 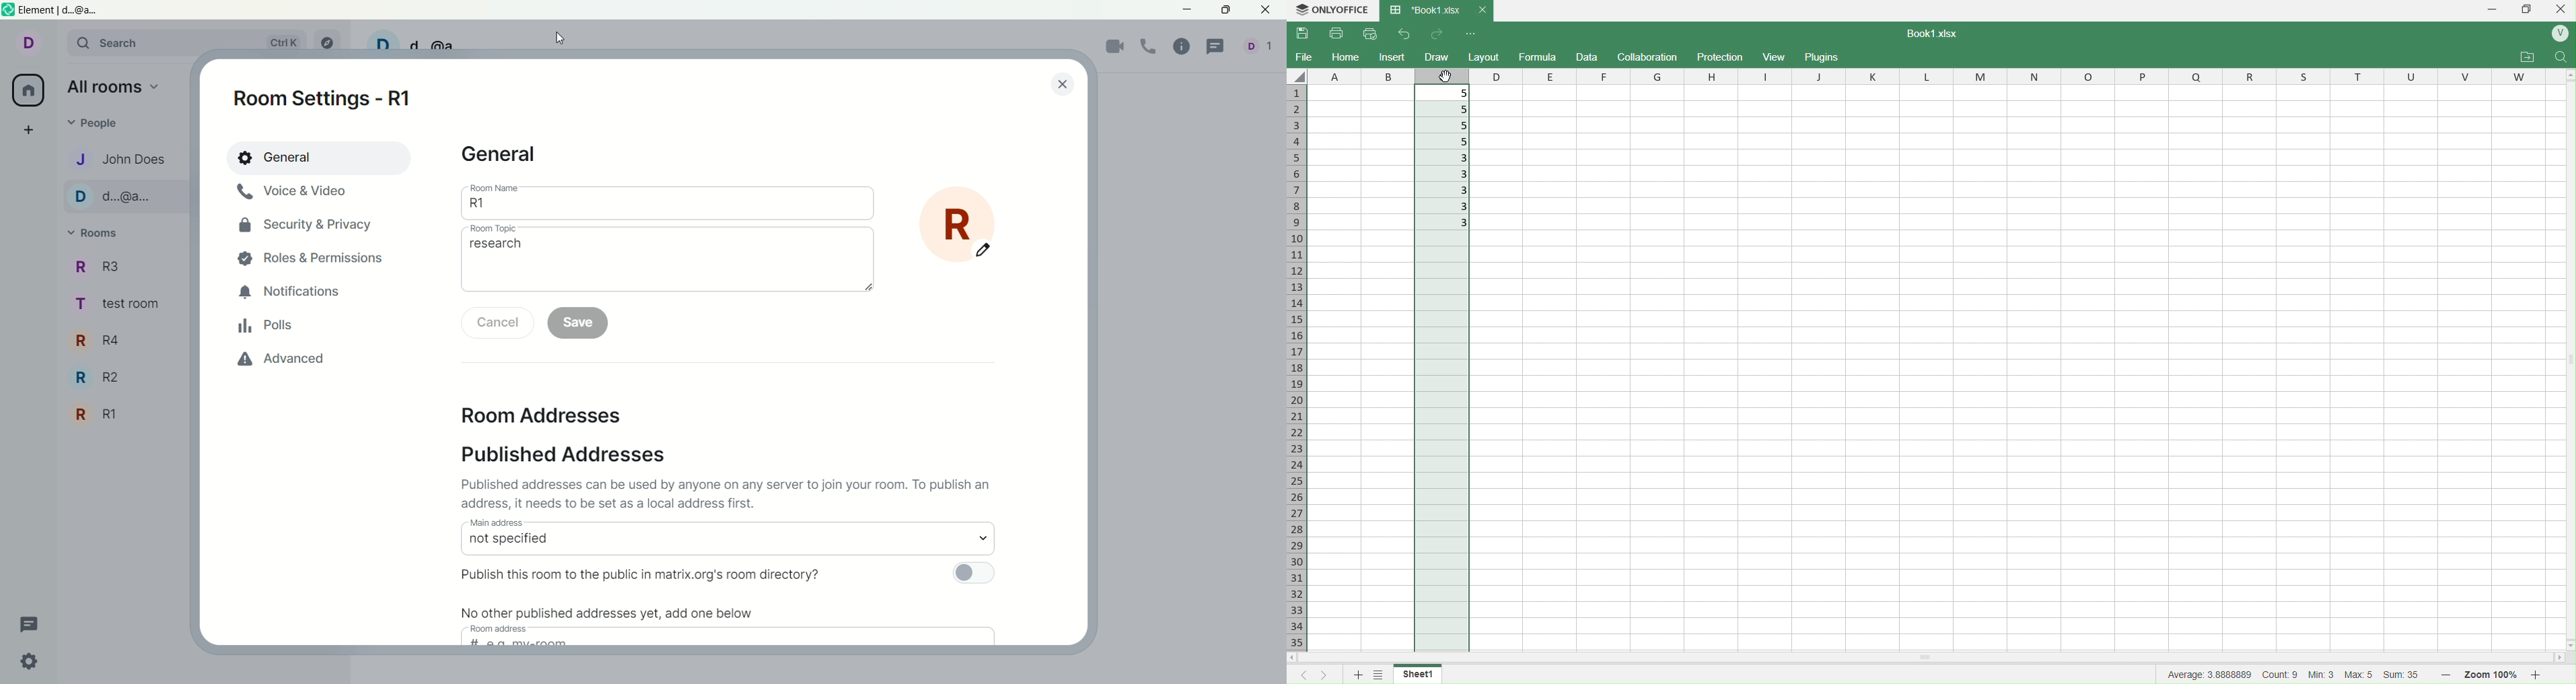 I want to click on seaarch, so click(x=187, y=44).